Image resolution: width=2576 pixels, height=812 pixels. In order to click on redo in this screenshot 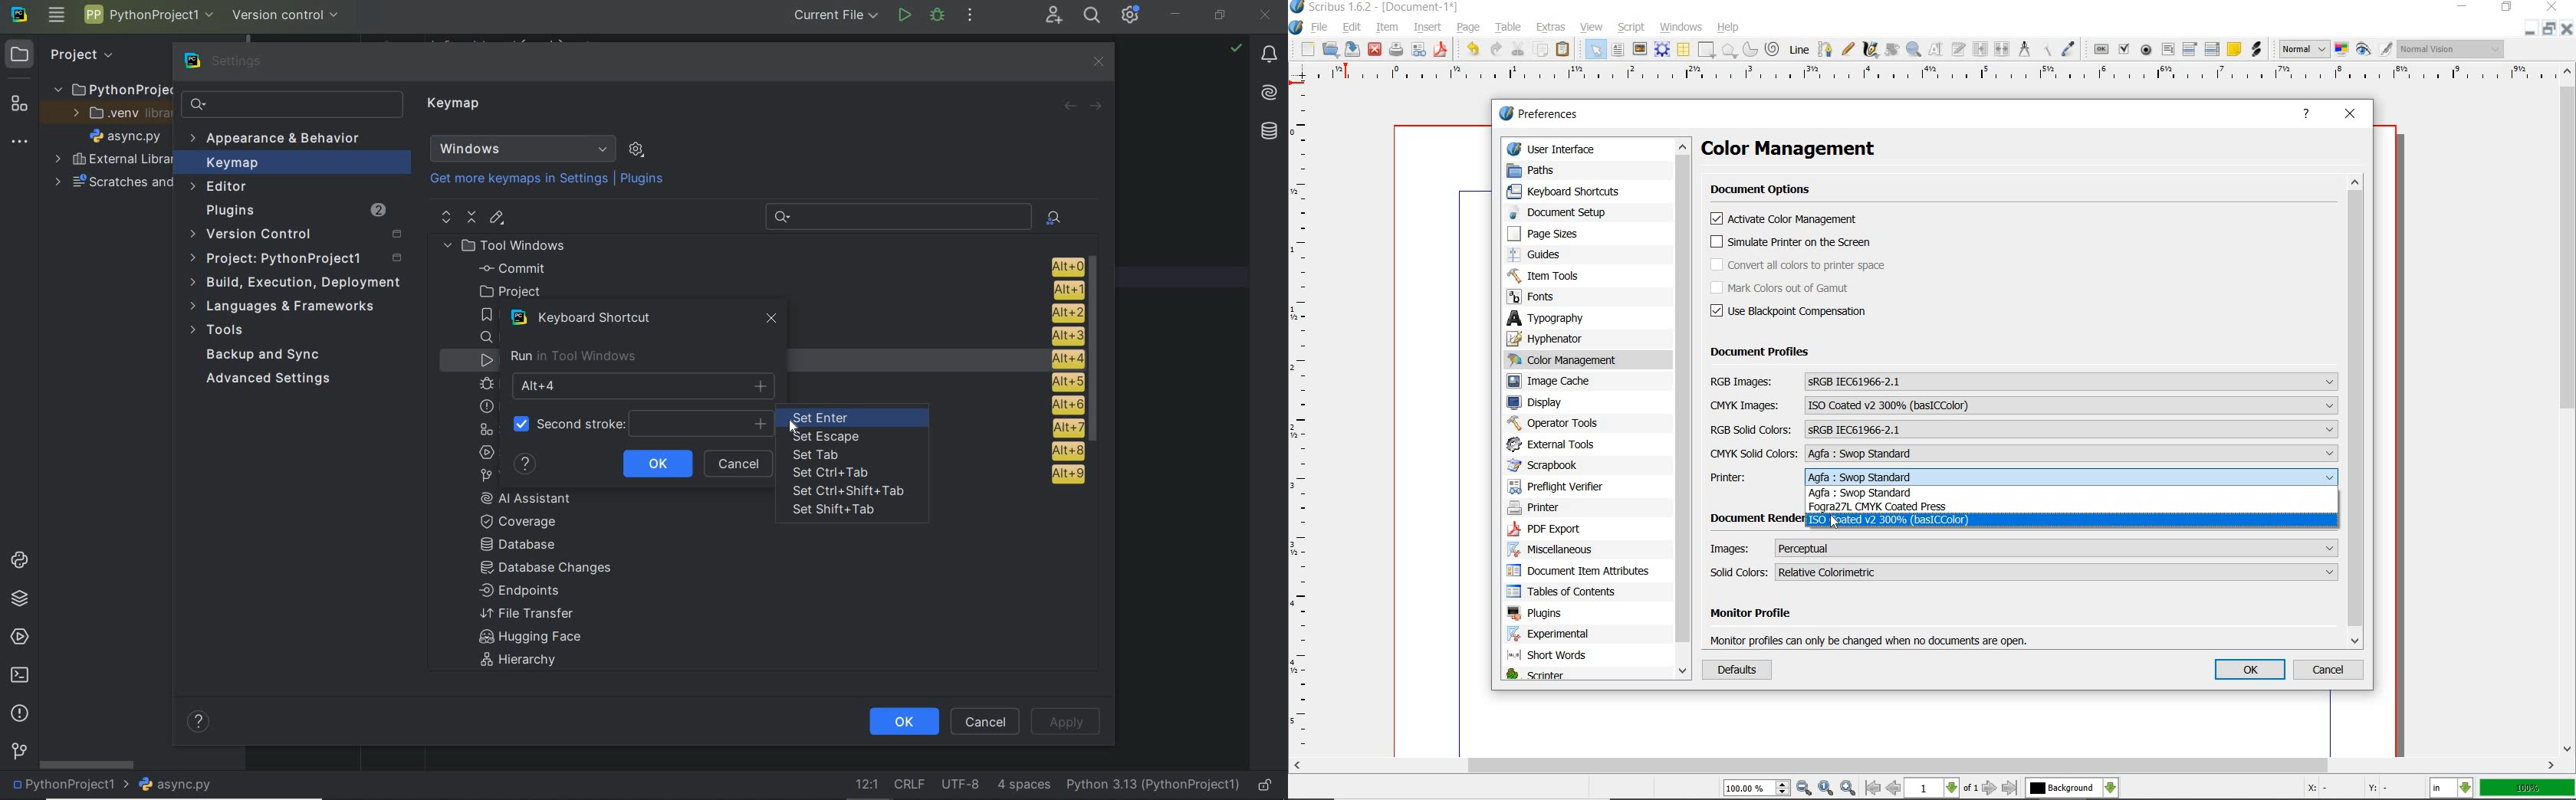, I will do `click(1497, 50)`.